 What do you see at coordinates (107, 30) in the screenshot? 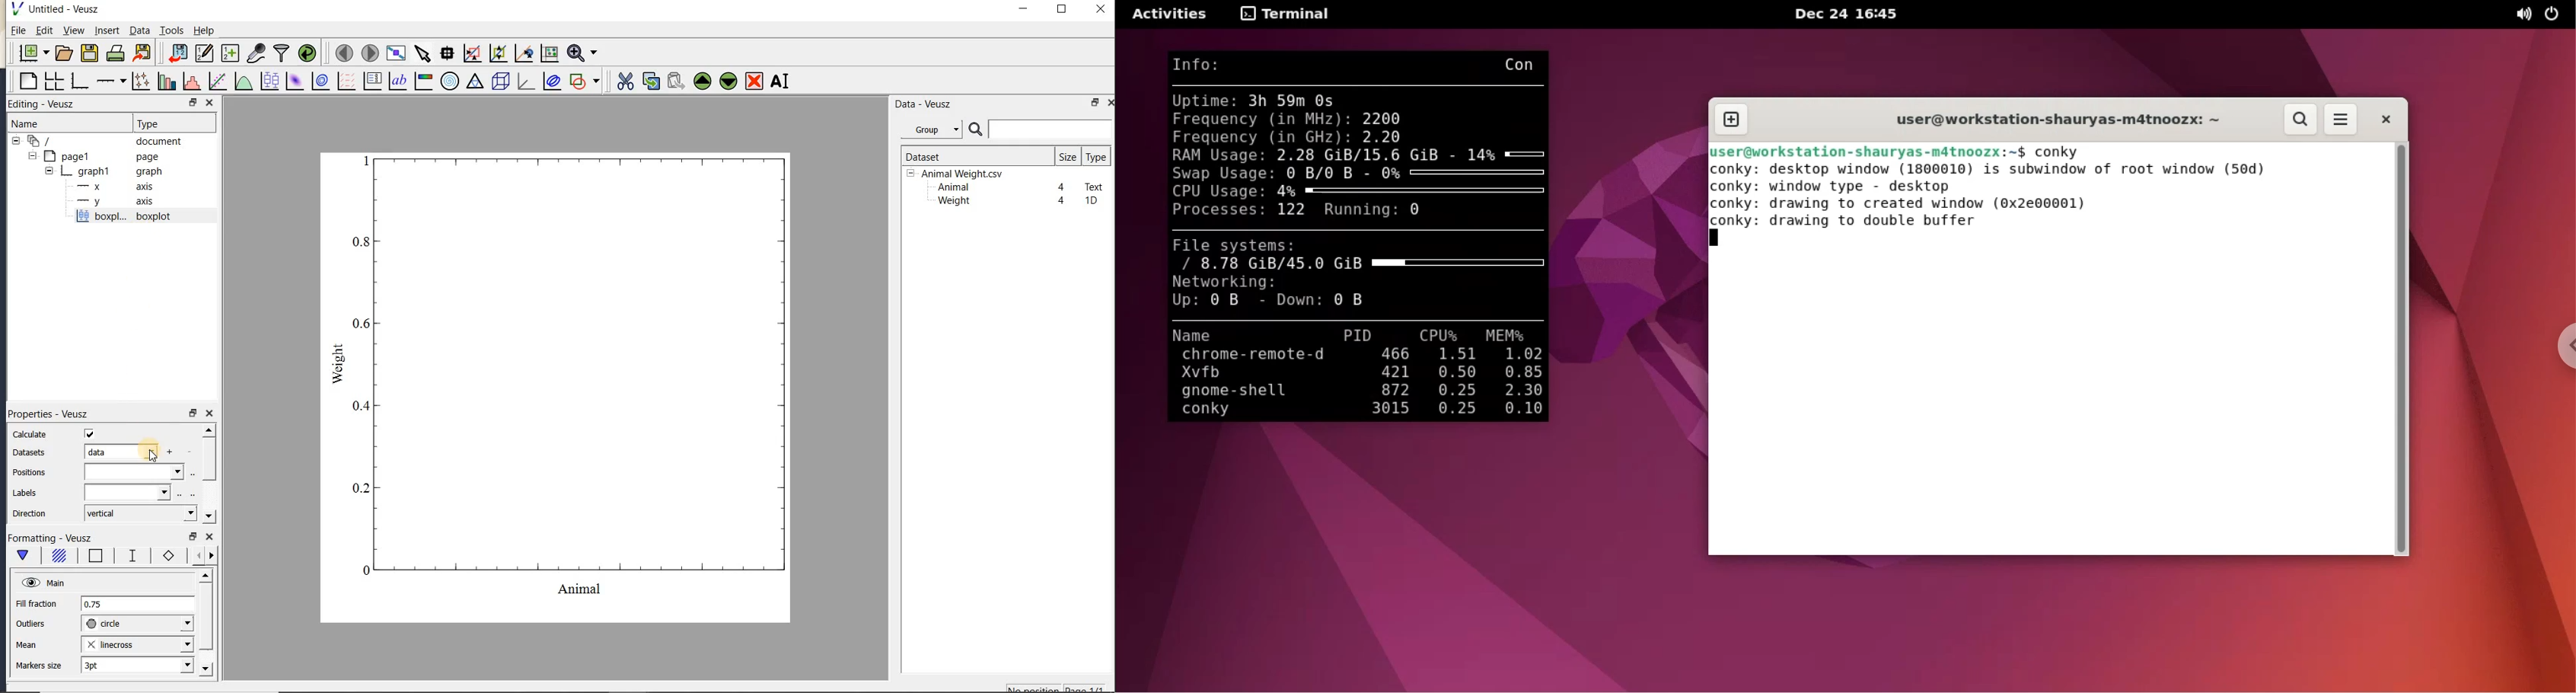
I see `insert` at bounding box center [107, 30].